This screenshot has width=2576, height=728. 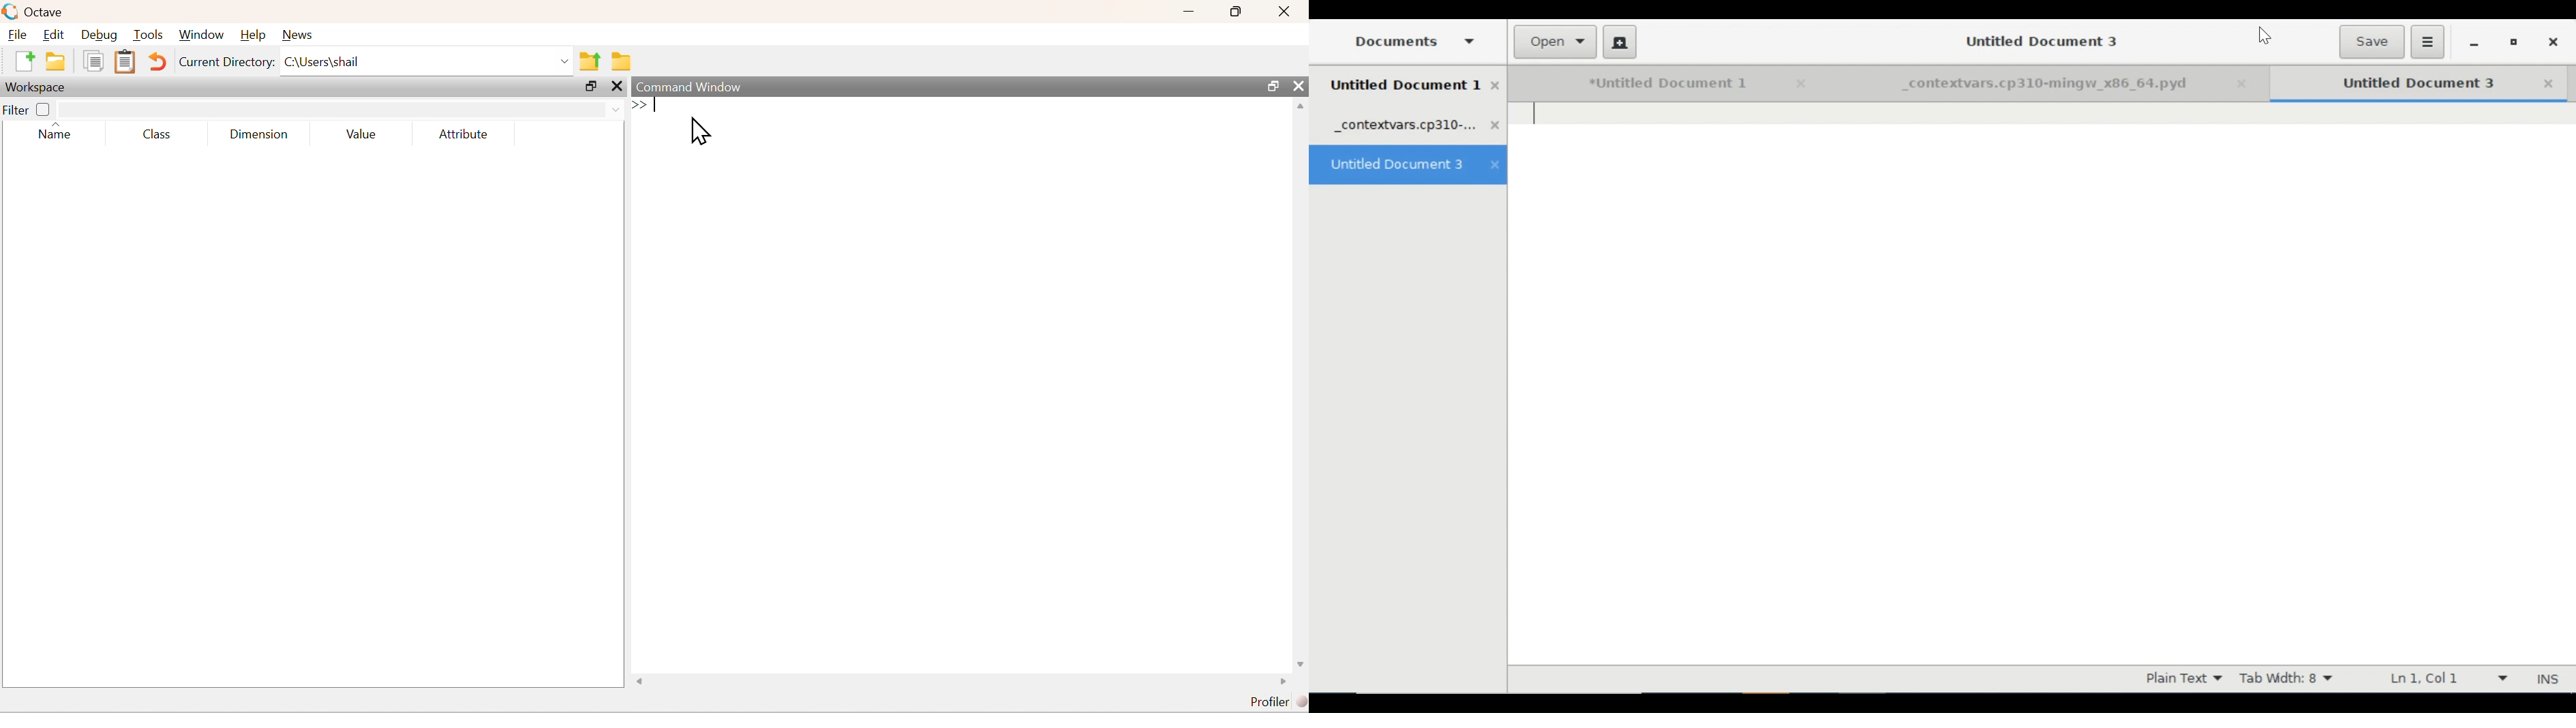 I want to click on Untitled Document 3 tab, so click(x=1408, y=166).